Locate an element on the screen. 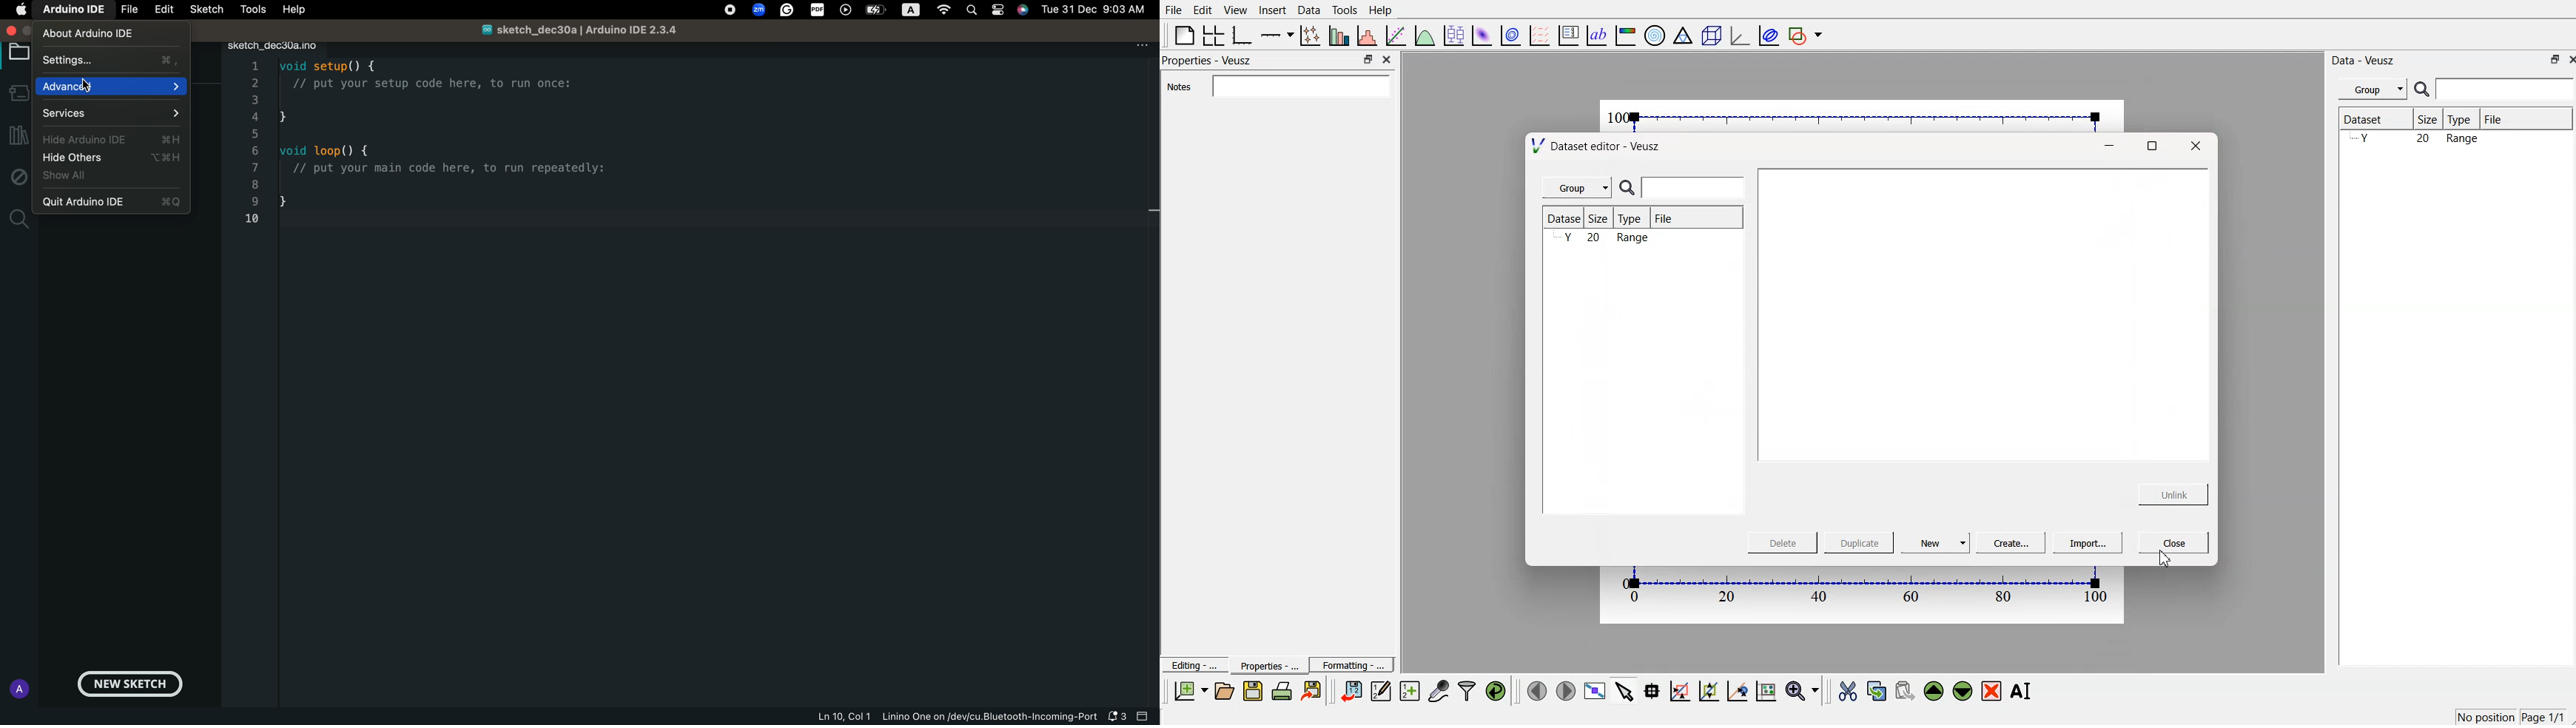  Zoom is located at coordinates (760, 8).